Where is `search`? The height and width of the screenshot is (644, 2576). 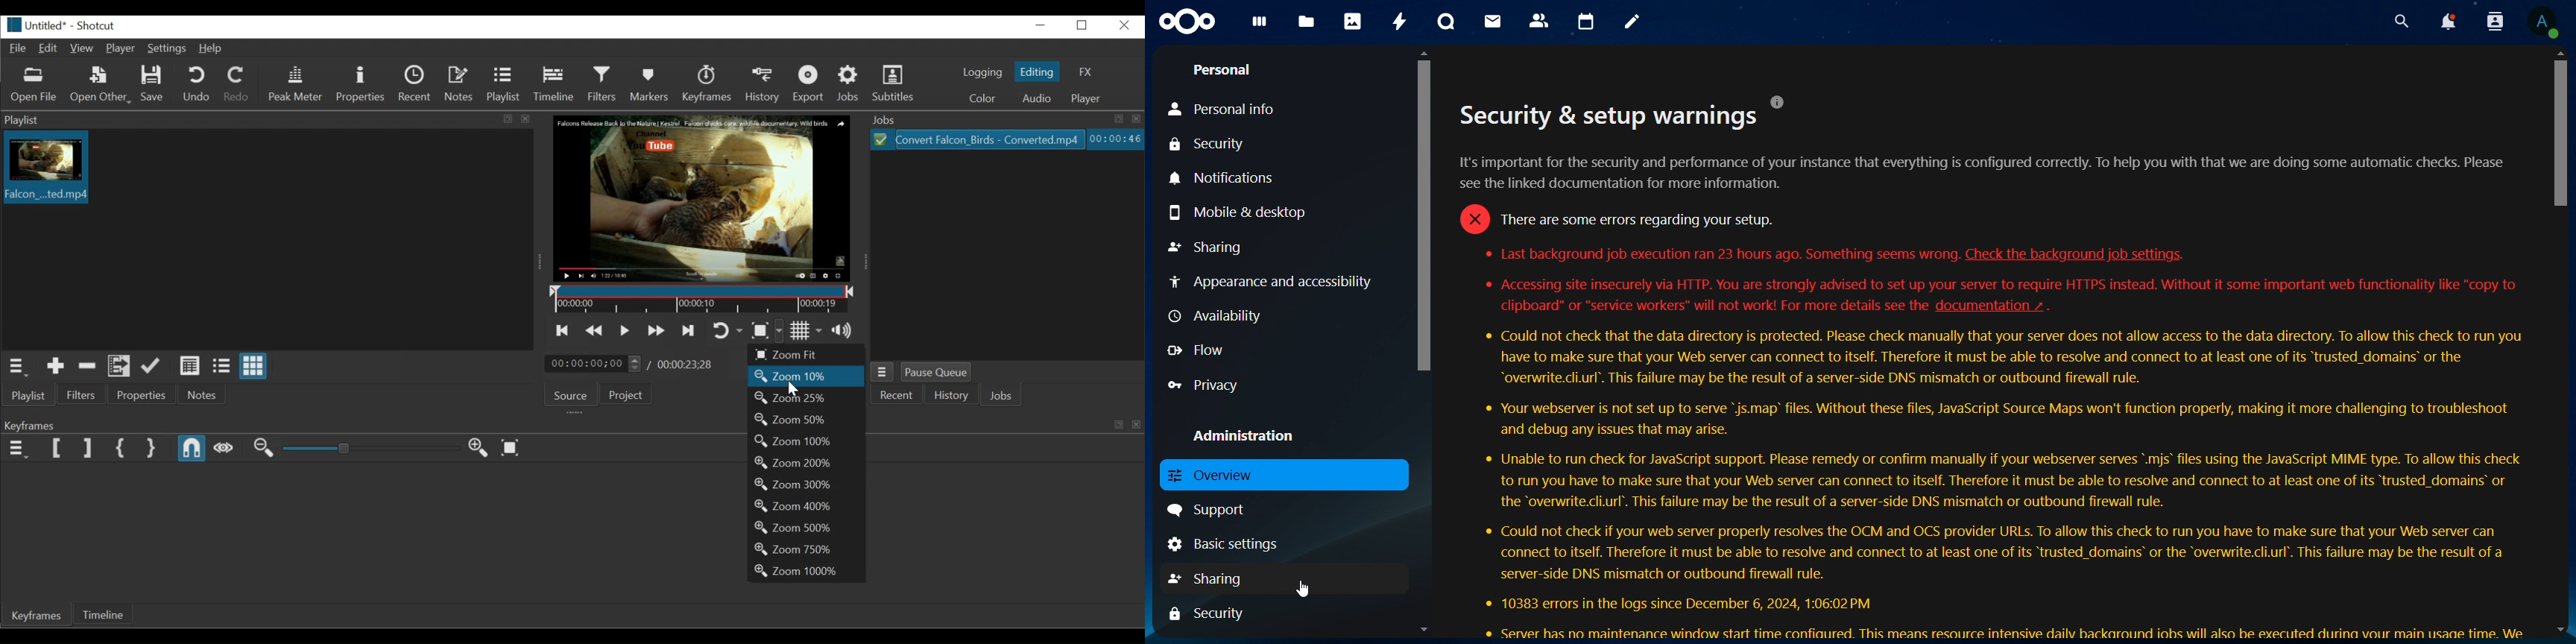 search is located at coordinates (2398, 22).